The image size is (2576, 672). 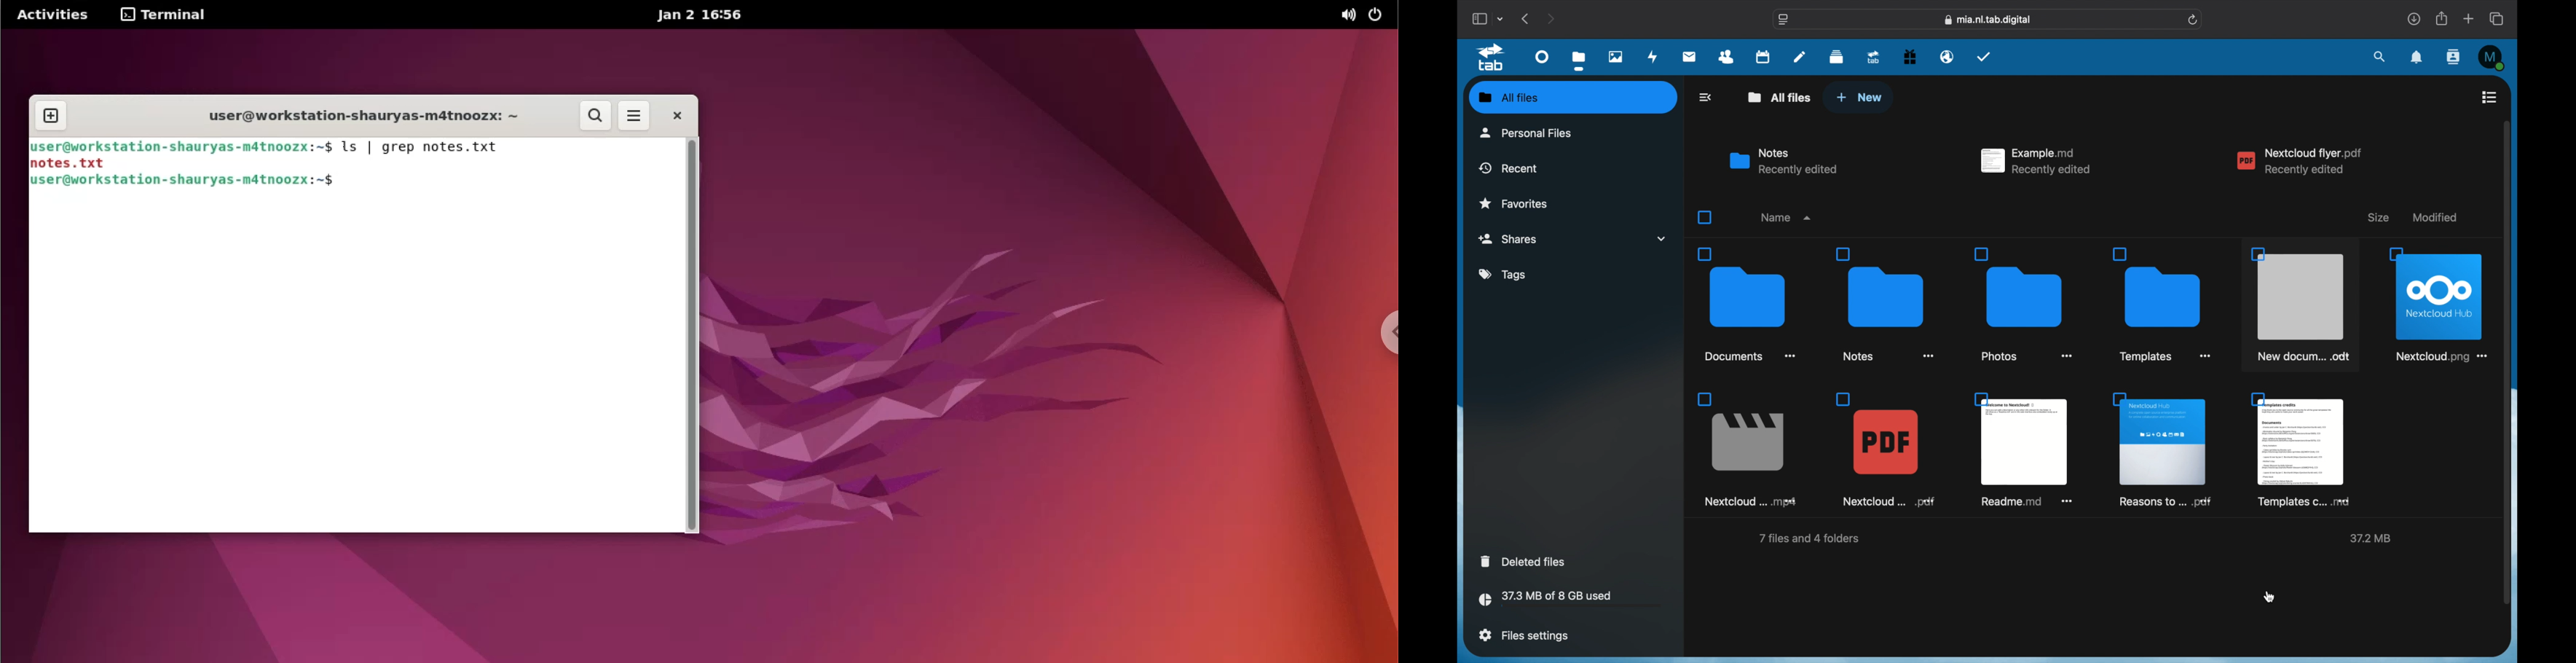 What do you see at coordinates (1836, 57) in the screenshot?
I see `deck` at bounding box center [1836, 57].